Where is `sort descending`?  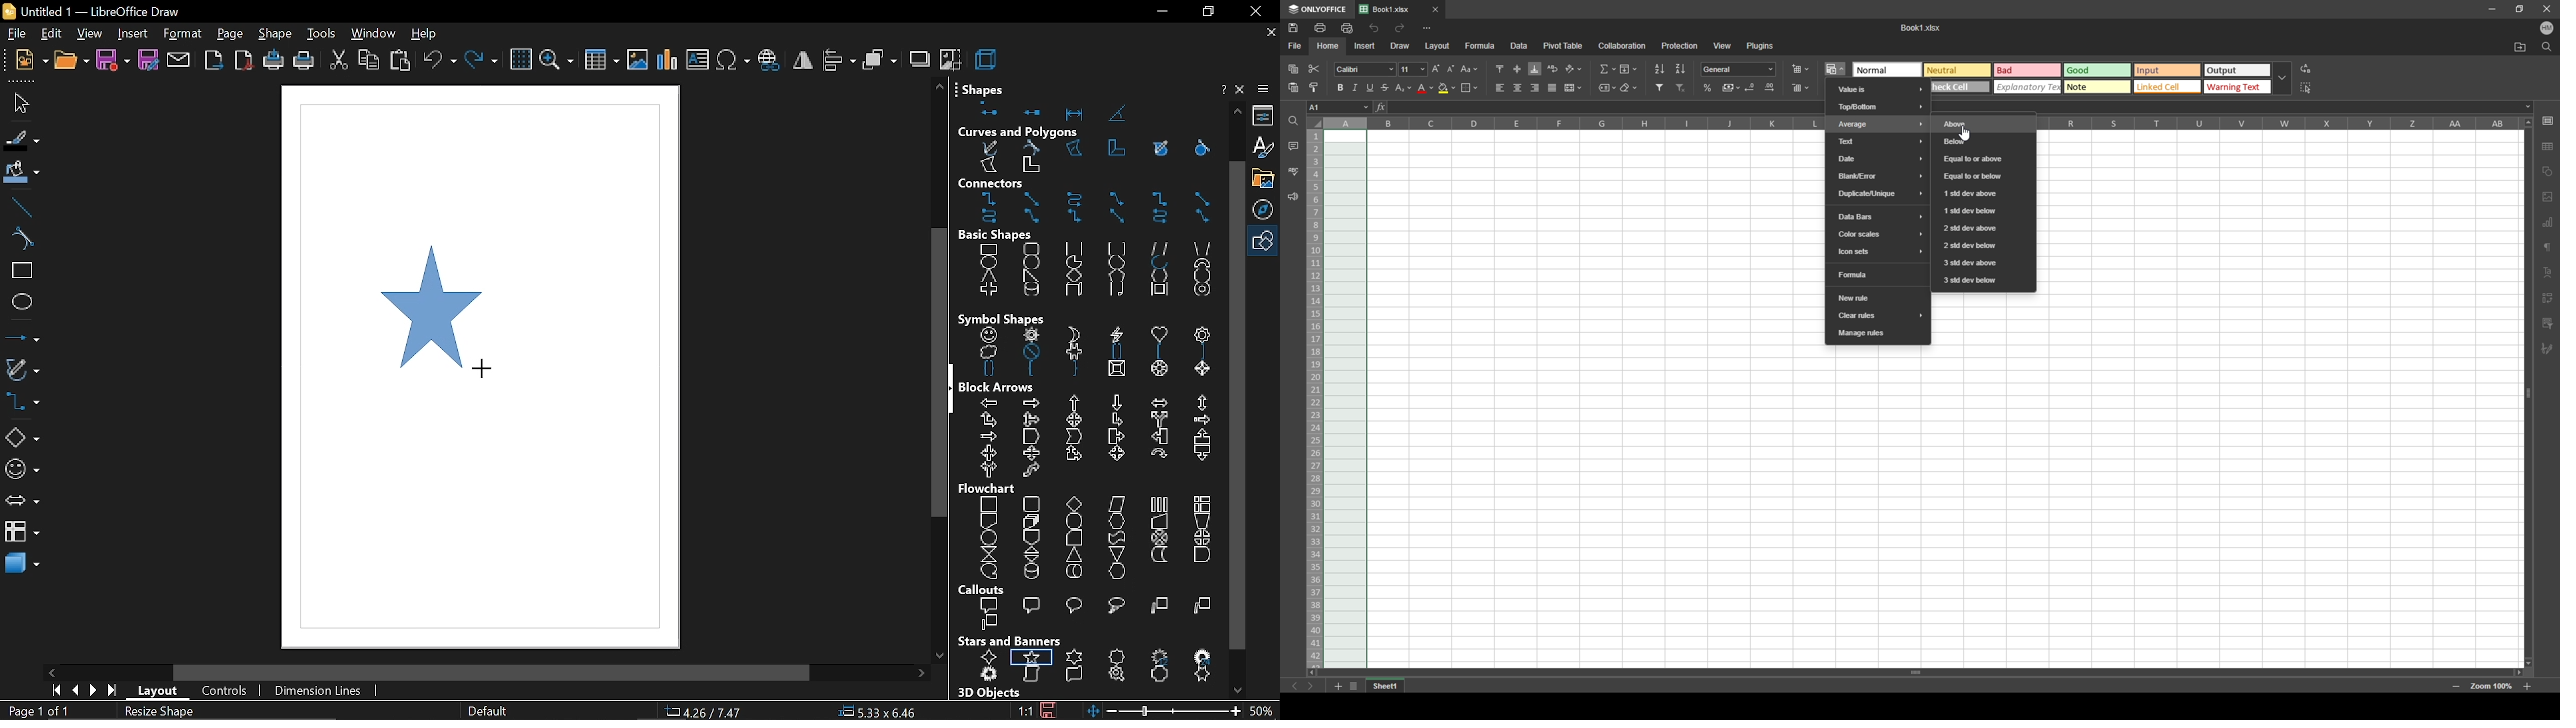 sort descending is located at coordinates (1681, 68).